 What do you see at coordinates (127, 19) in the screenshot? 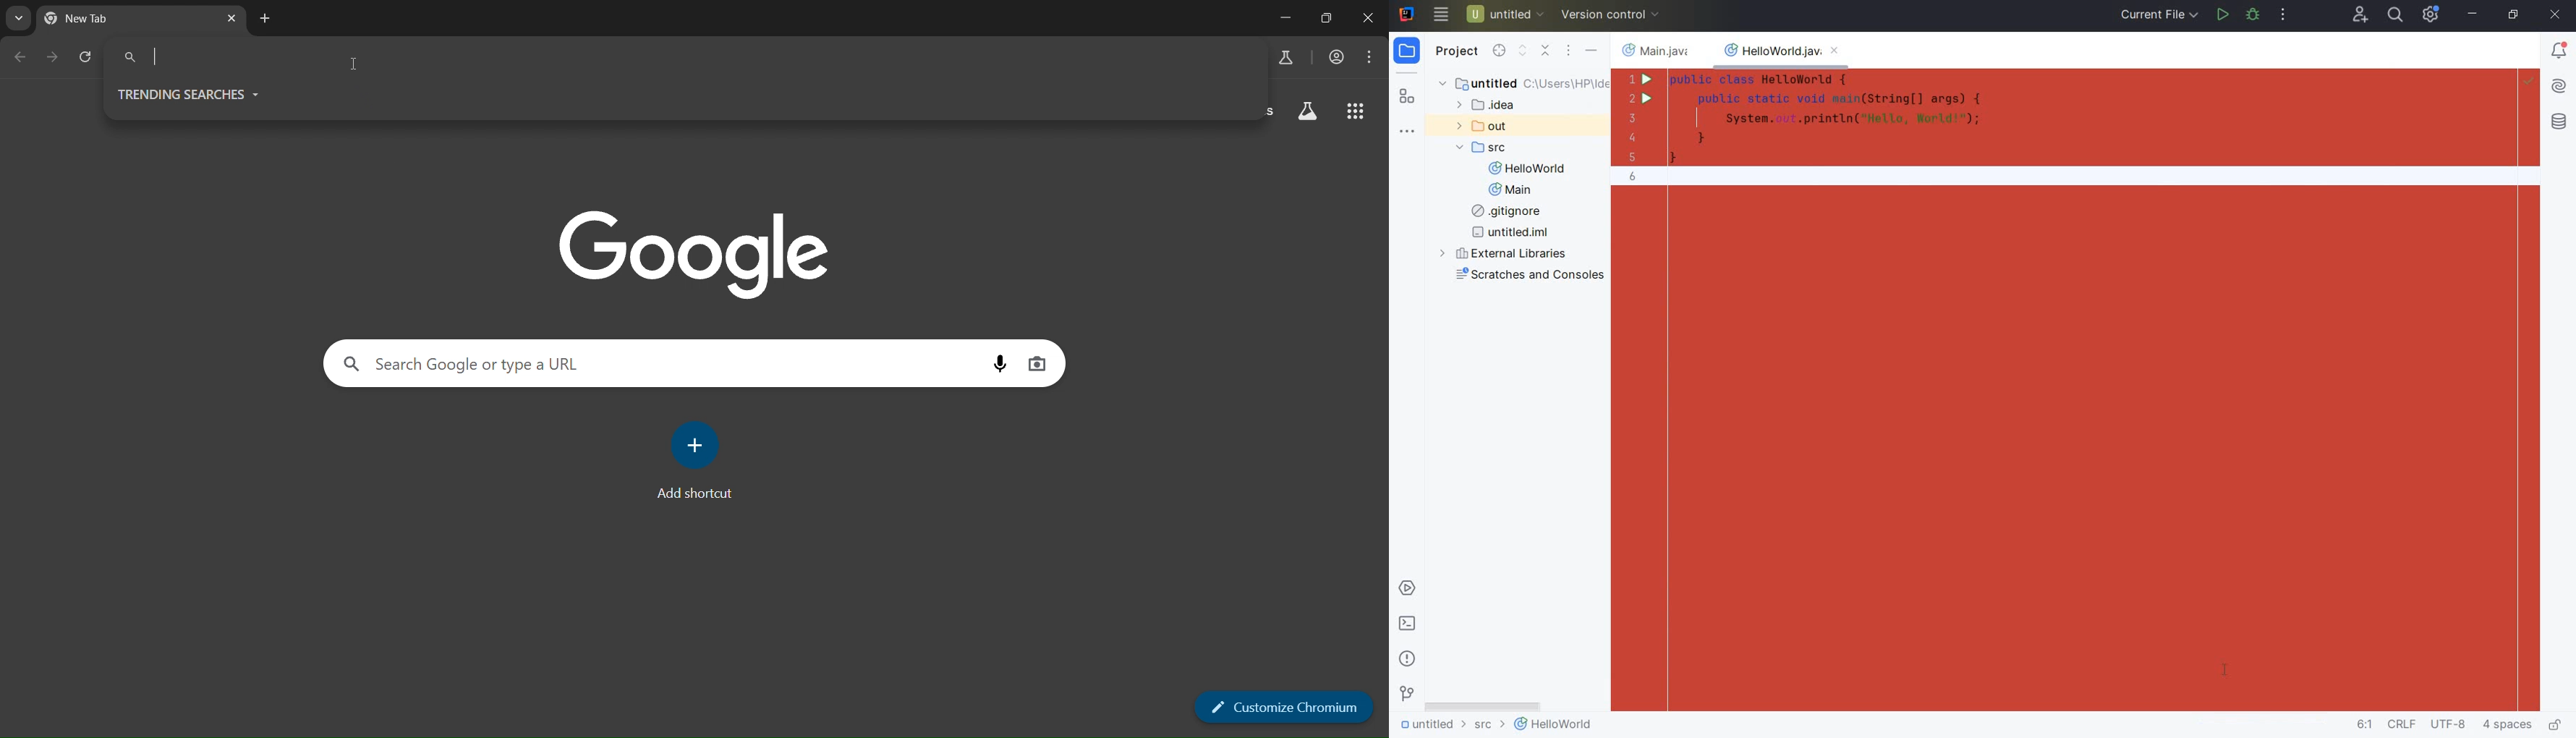
I see `new tab` at bounding box center [127, 19].